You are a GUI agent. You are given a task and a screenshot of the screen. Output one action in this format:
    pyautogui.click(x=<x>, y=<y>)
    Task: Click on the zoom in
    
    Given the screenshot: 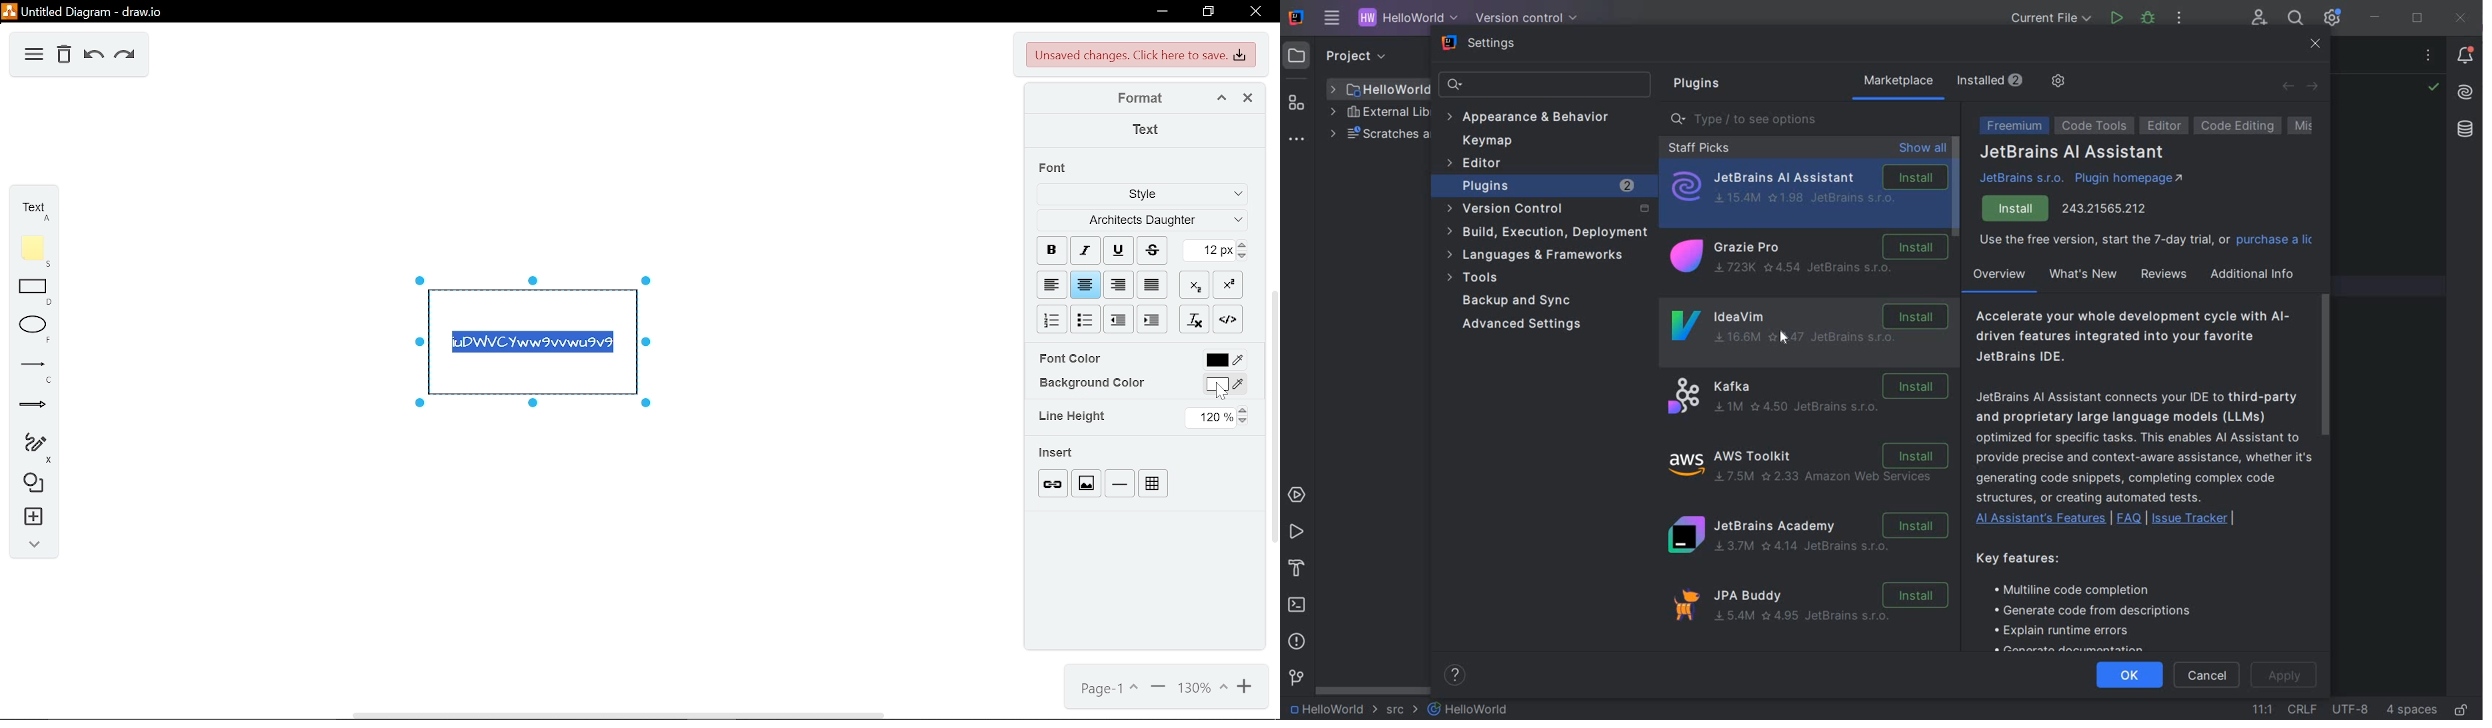 What is the action you would take?
    pyautogui.click(x=1242, y=690)
    